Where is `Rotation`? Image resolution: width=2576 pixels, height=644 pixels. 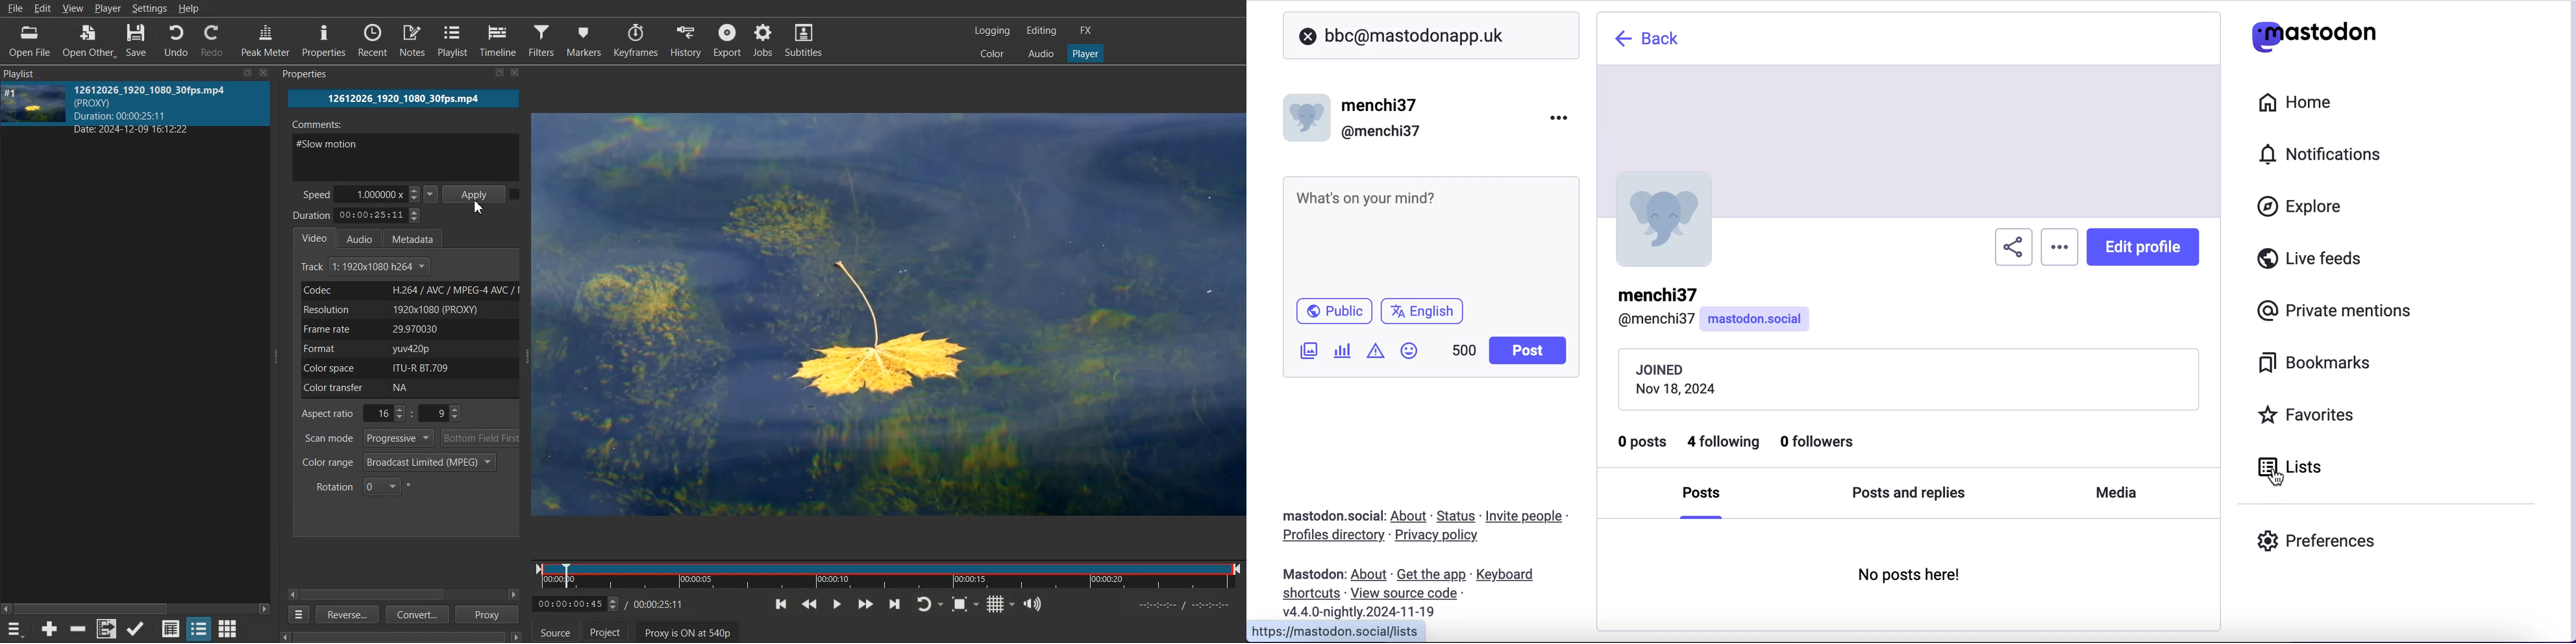
Rotation is located at coordinates (364, 486).